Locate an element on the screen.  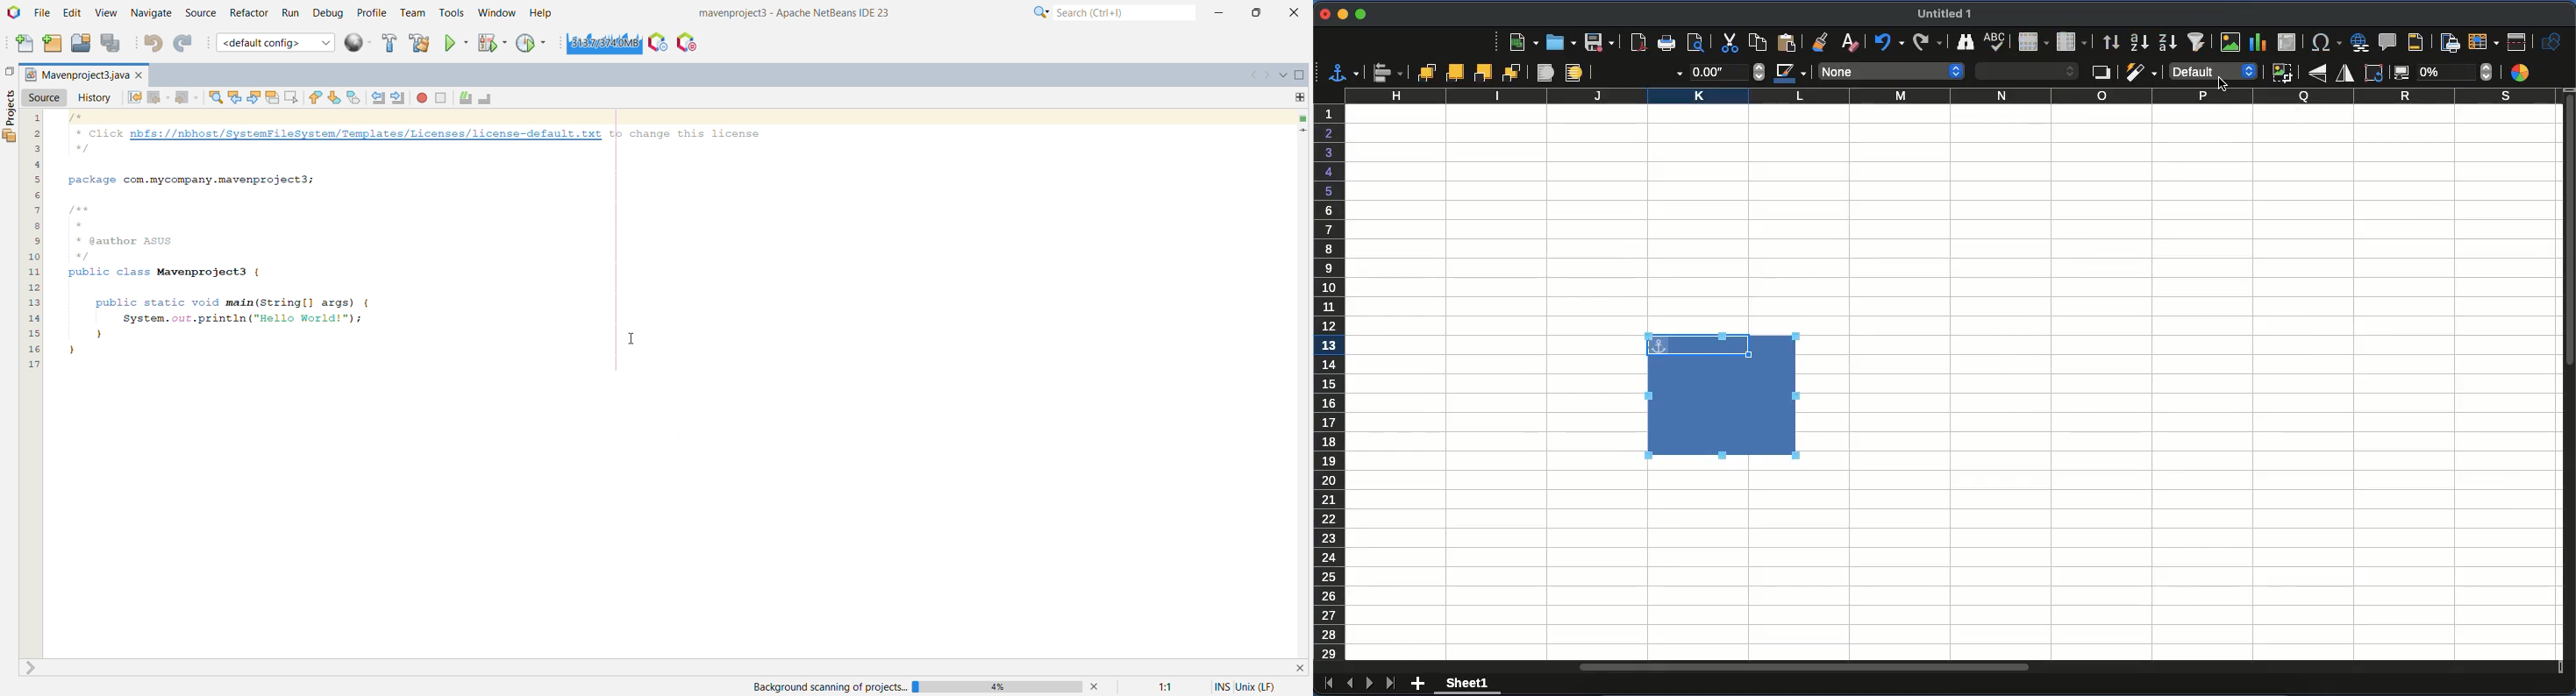
print preview  is located at coordinates (1699, 43).